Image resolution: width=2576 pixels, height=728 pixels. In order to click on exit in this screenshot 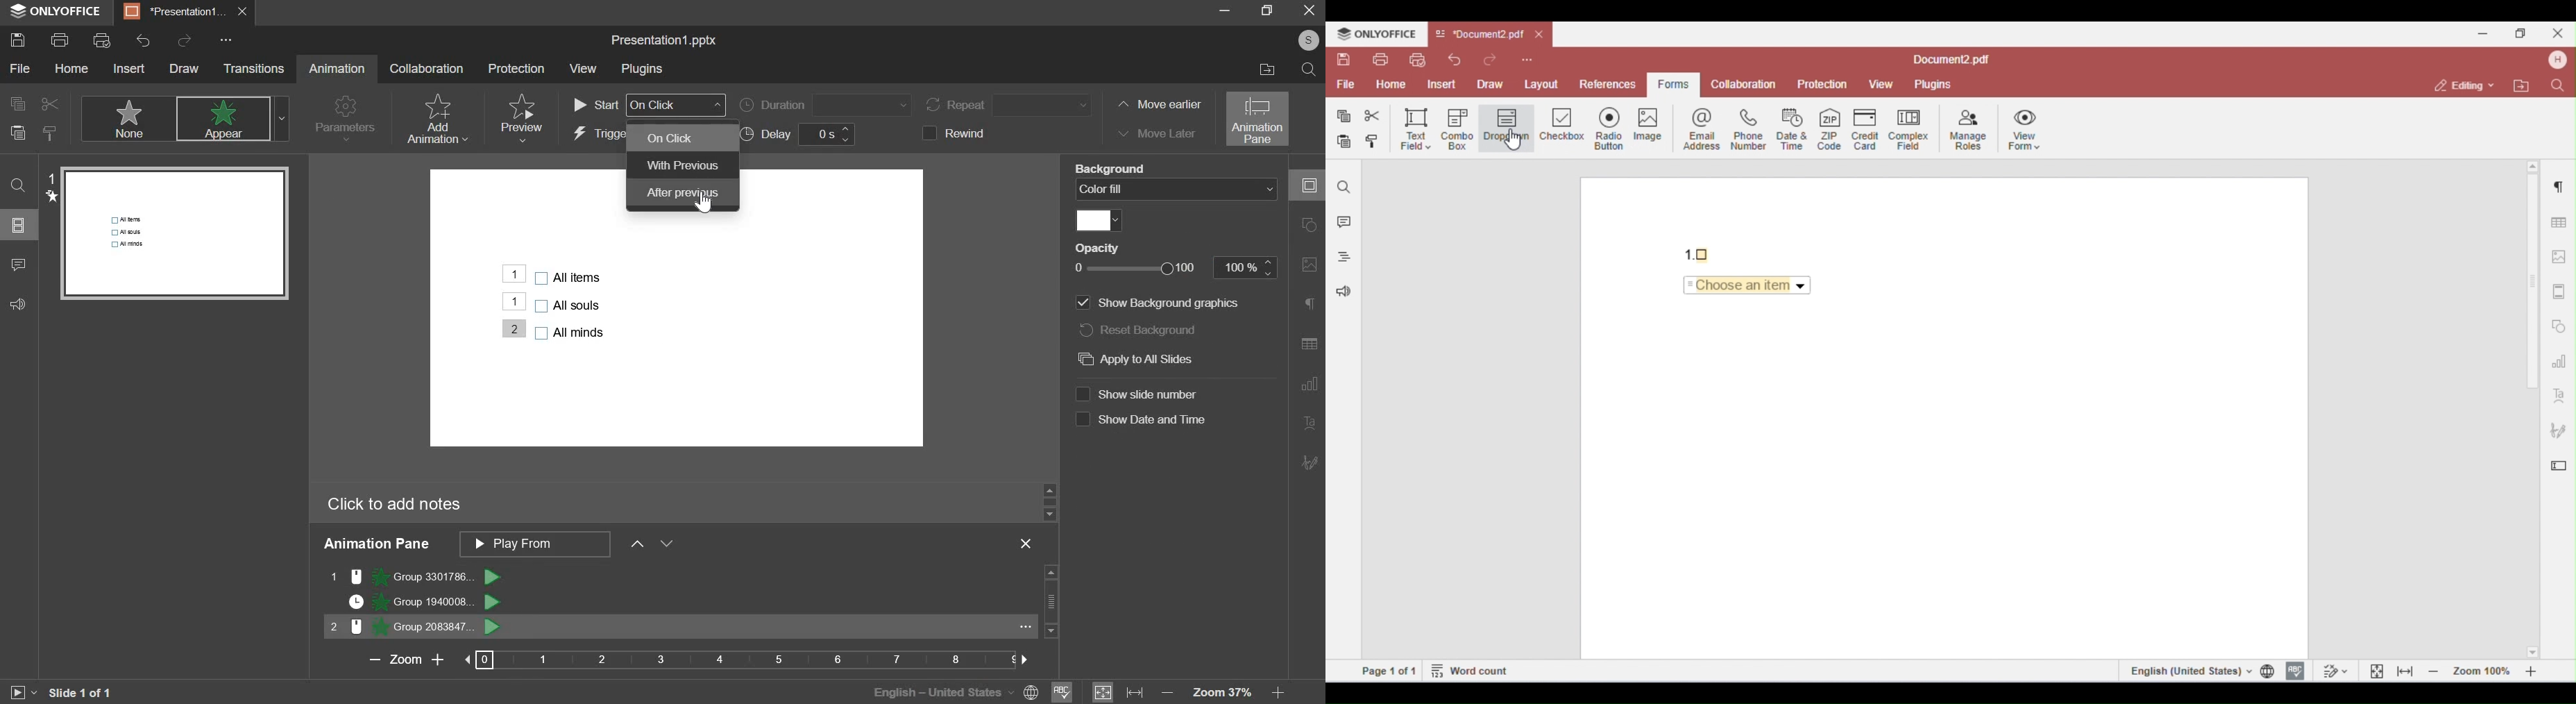, I will do `click(1026, 543)`.